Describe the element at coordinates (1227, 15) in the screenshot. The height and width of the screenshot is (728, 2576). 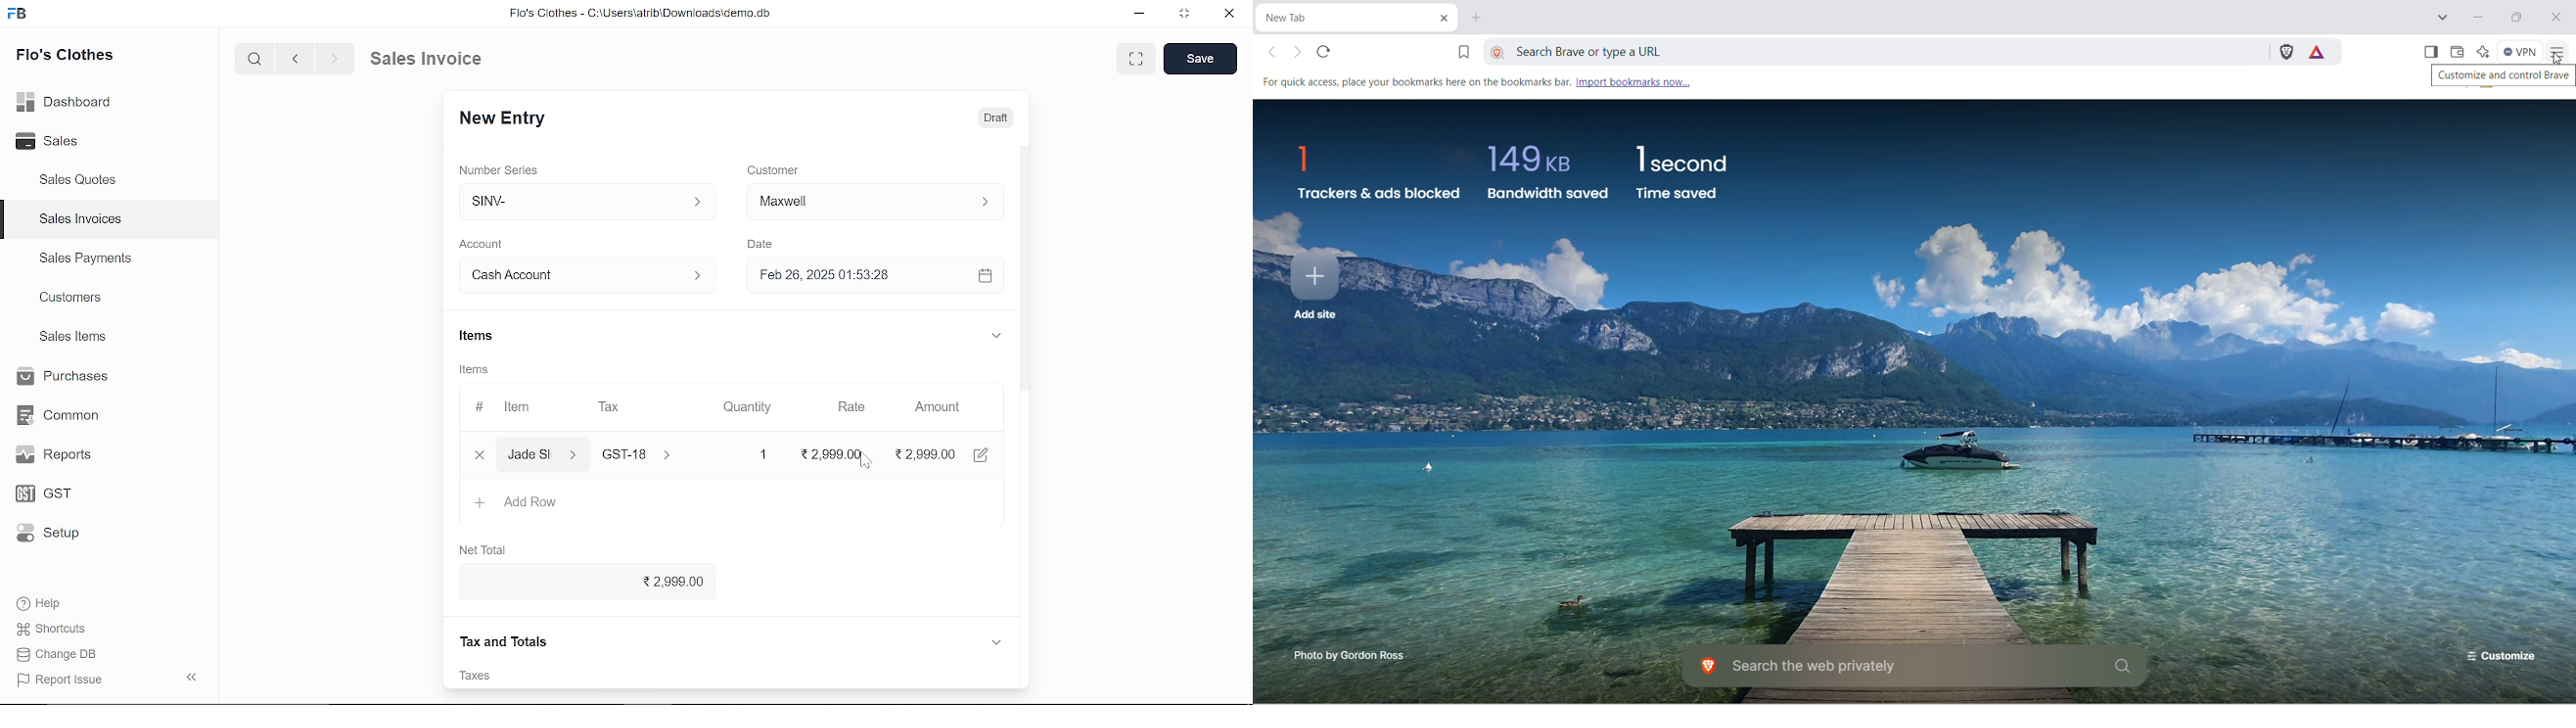
I see `close` at that location.